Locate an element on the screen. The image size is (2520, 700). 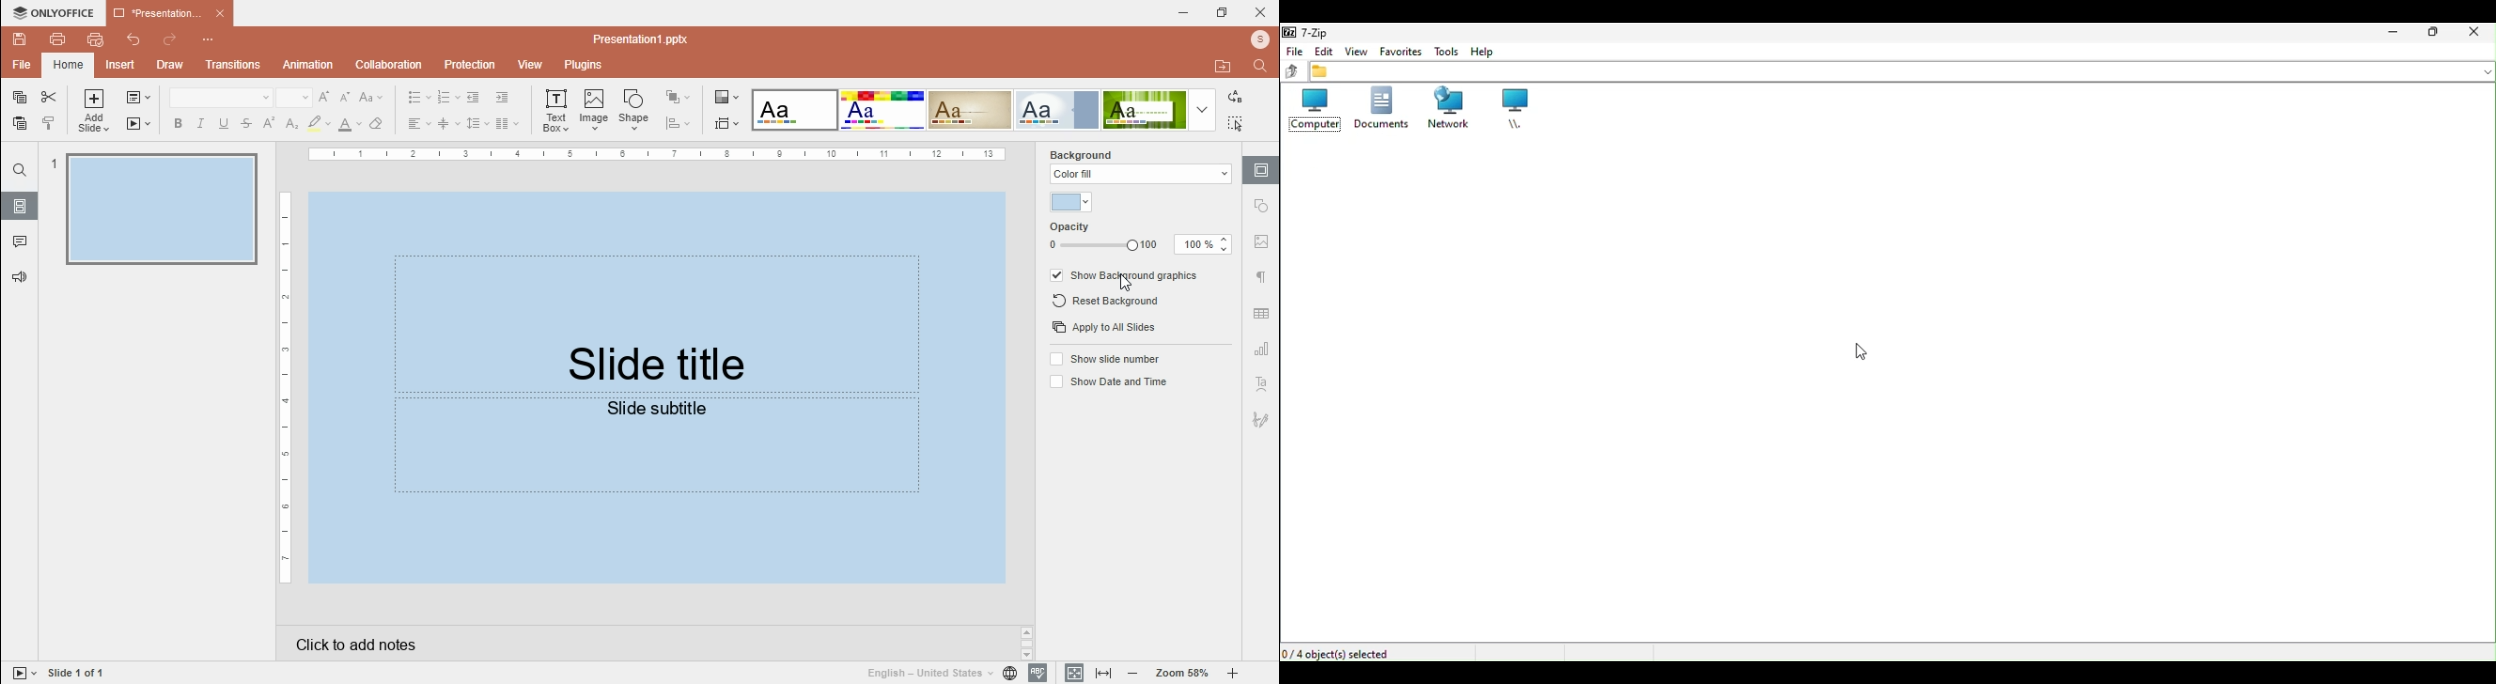
scale is located at coordinates (652, 155).